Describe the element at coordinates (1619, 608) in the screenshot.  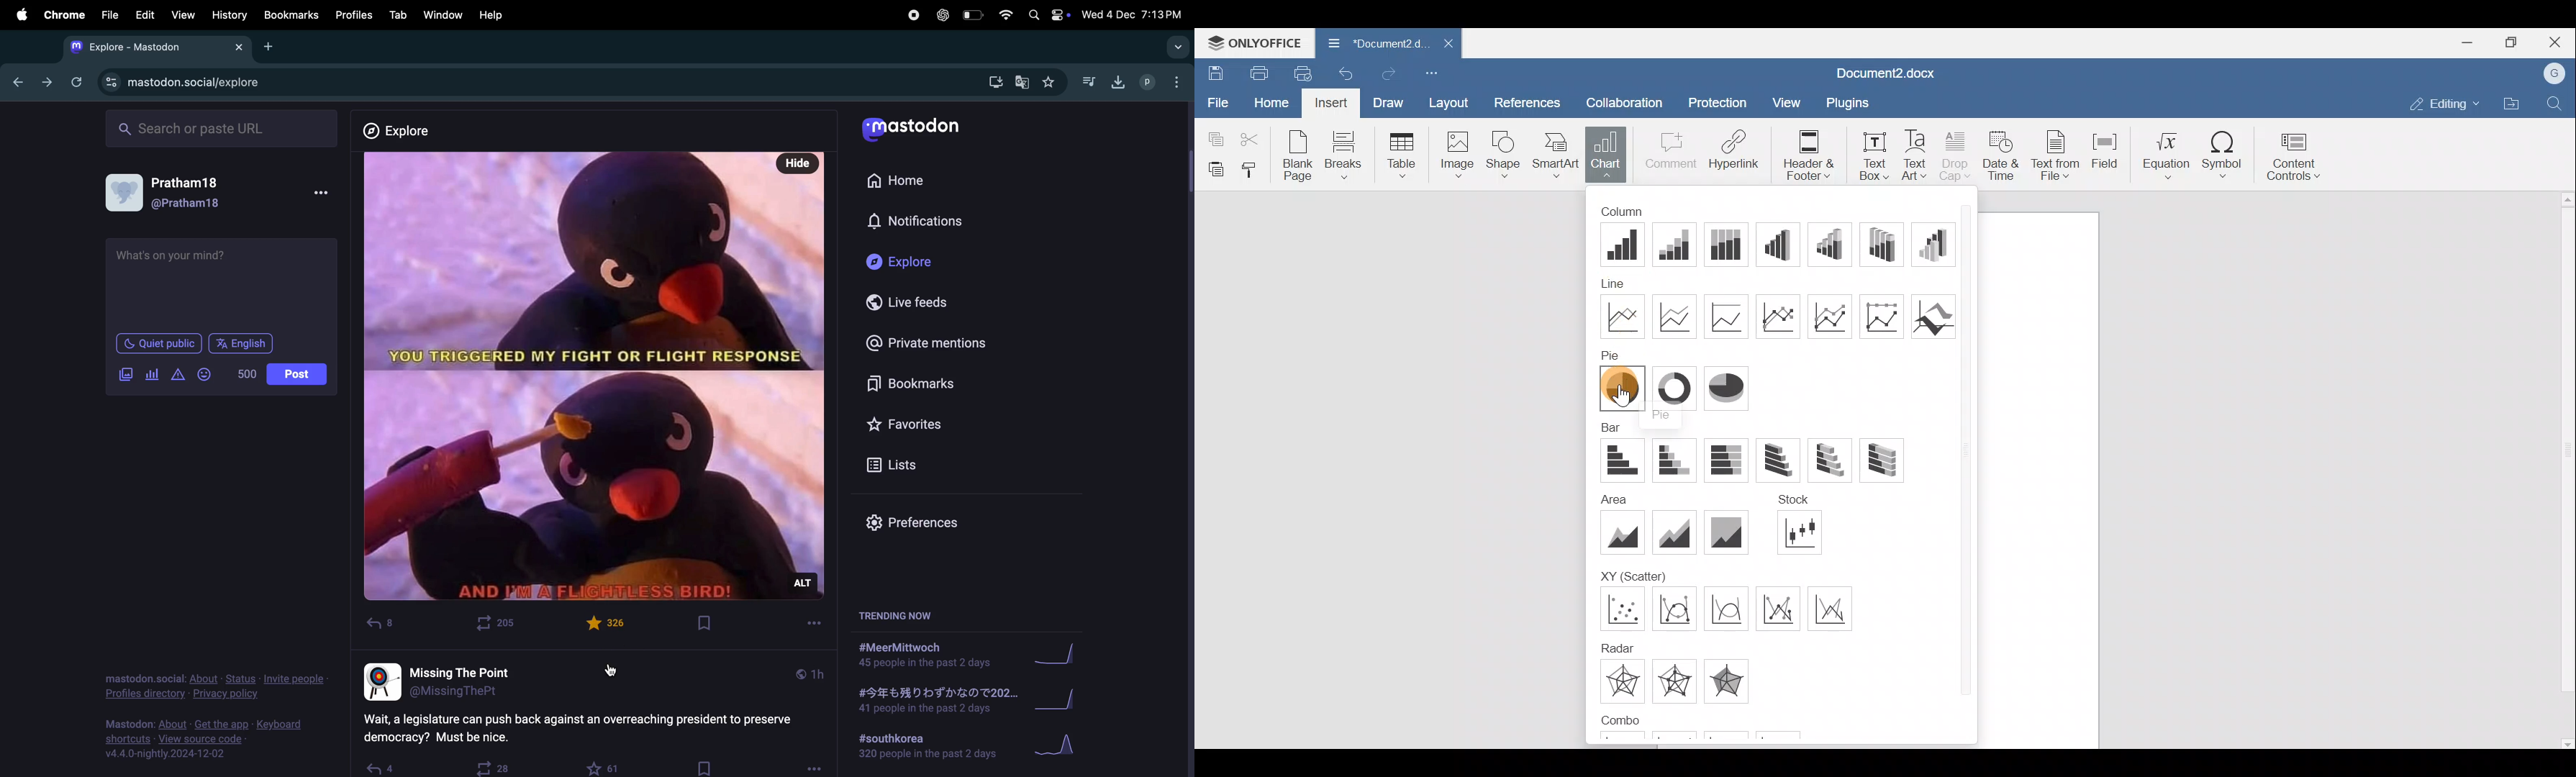
I see `Scatter with smooth lines & markers` at that location.